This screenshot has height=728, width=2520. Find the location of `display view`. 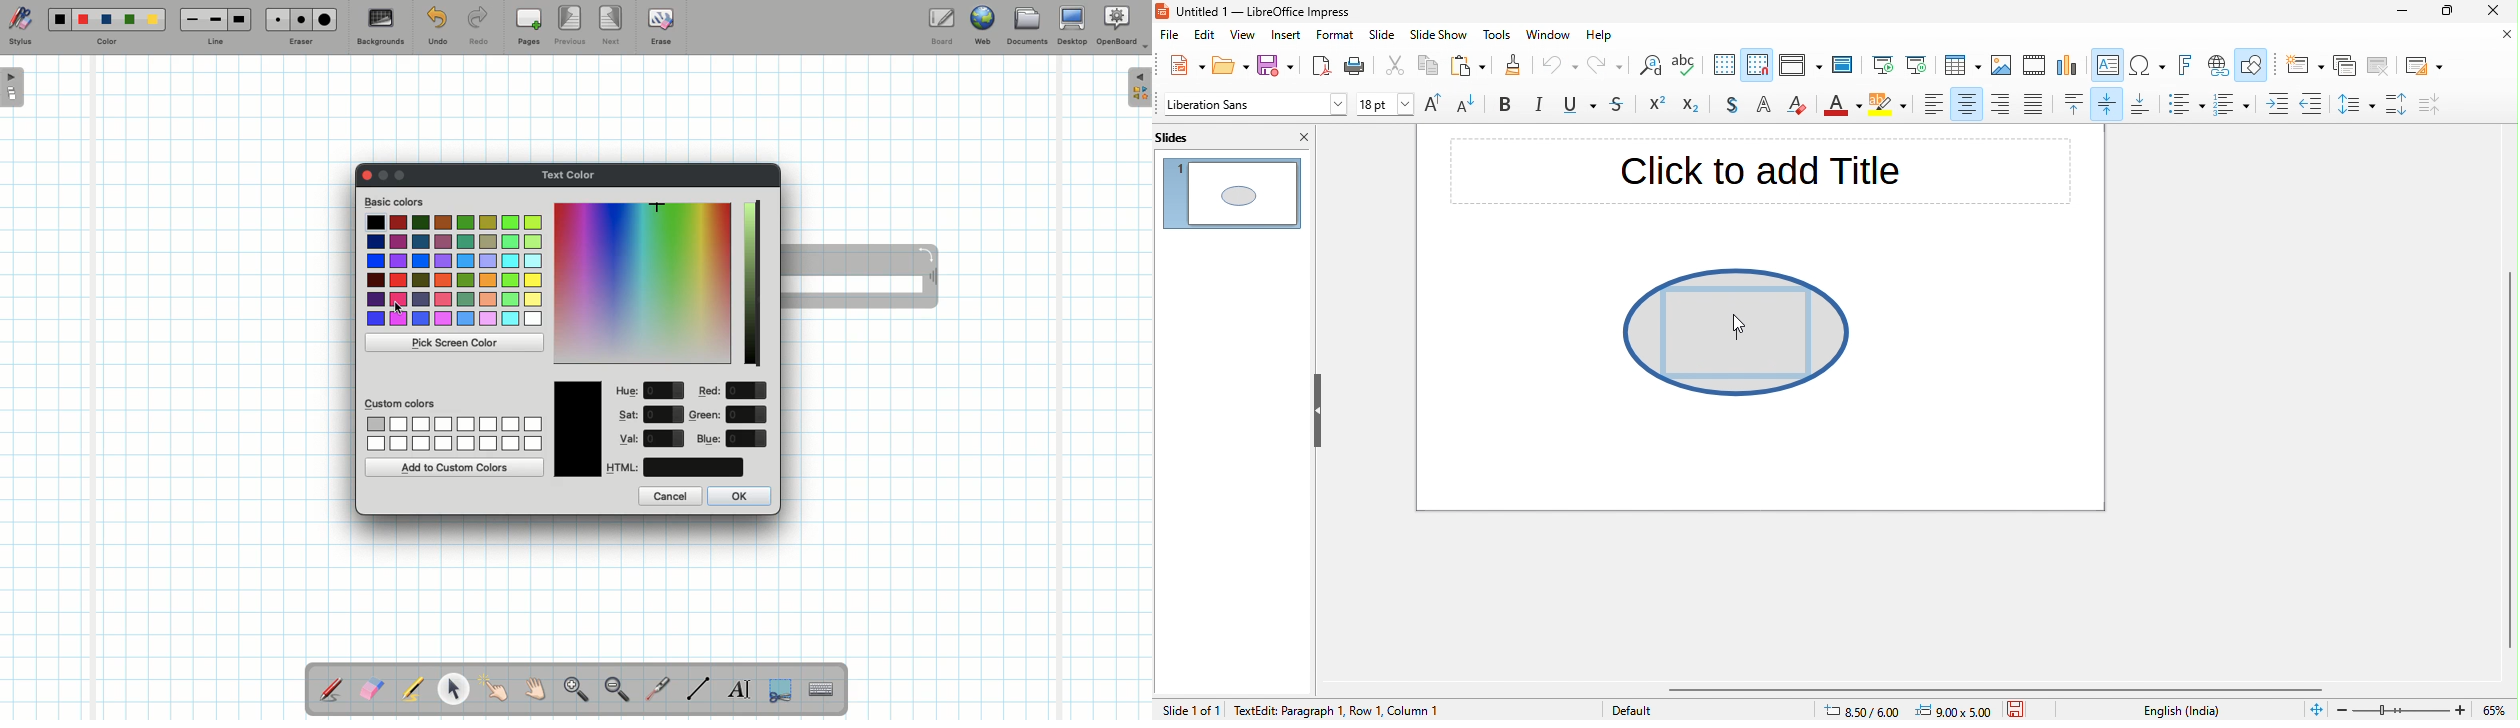

display view is located at coordinates (1799, 67).